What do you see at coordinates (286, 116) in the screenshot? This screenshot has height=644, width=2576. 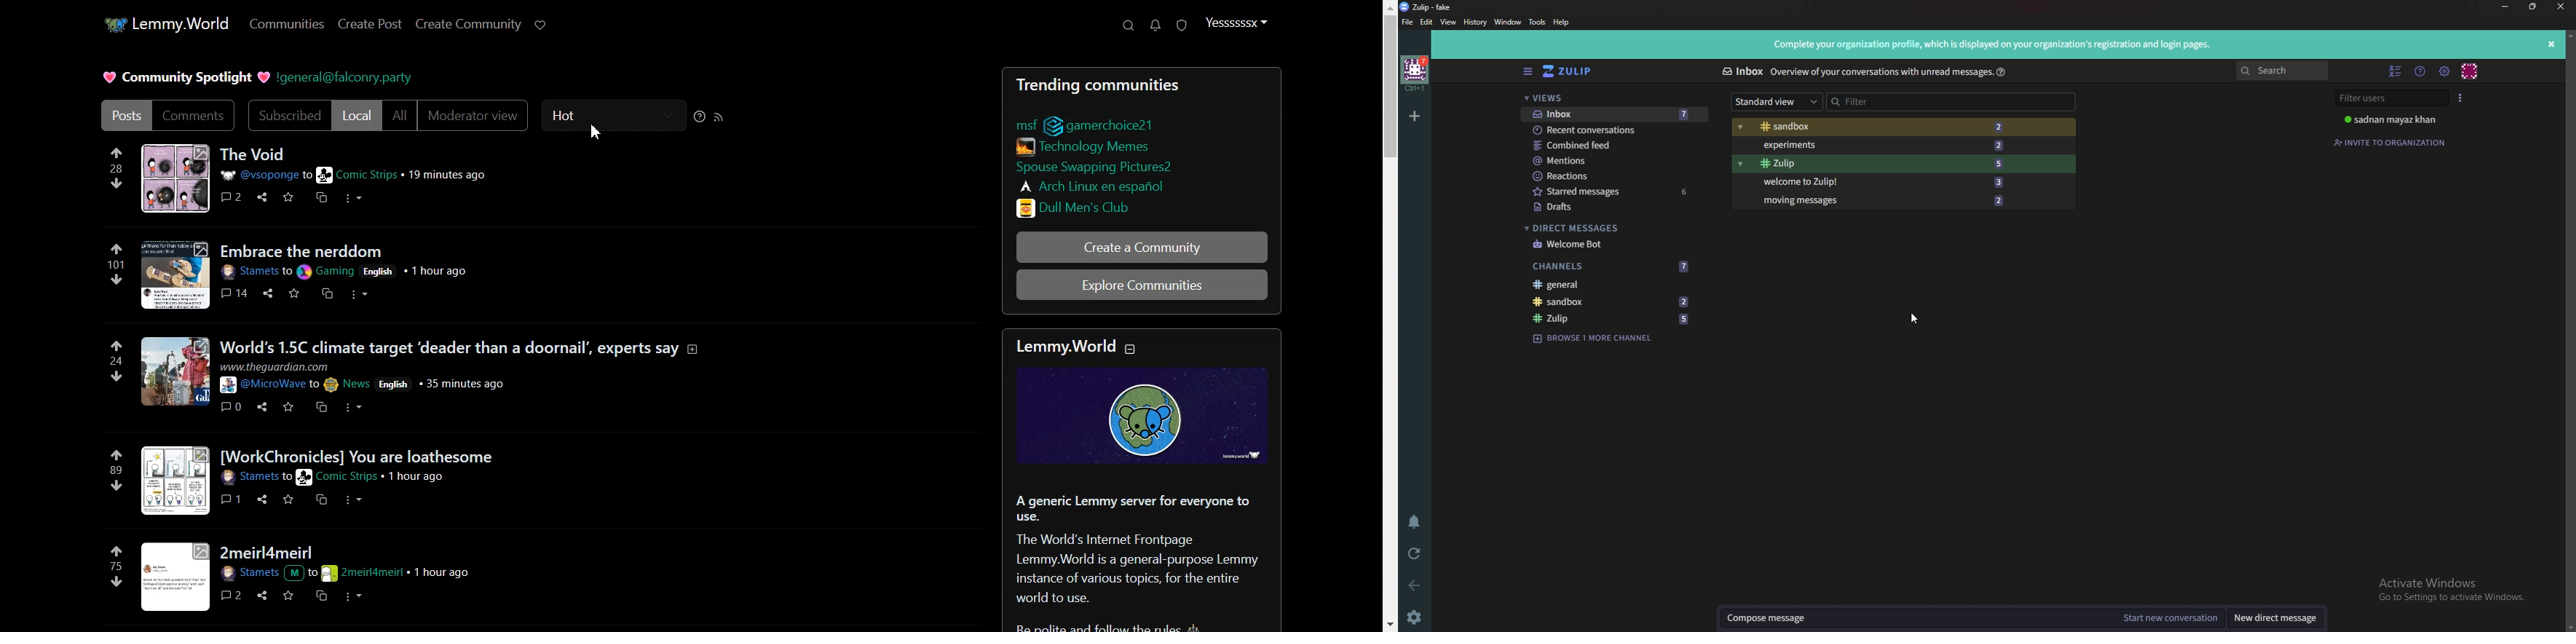 I see `Subscribed` at bounding box center [286, 116].